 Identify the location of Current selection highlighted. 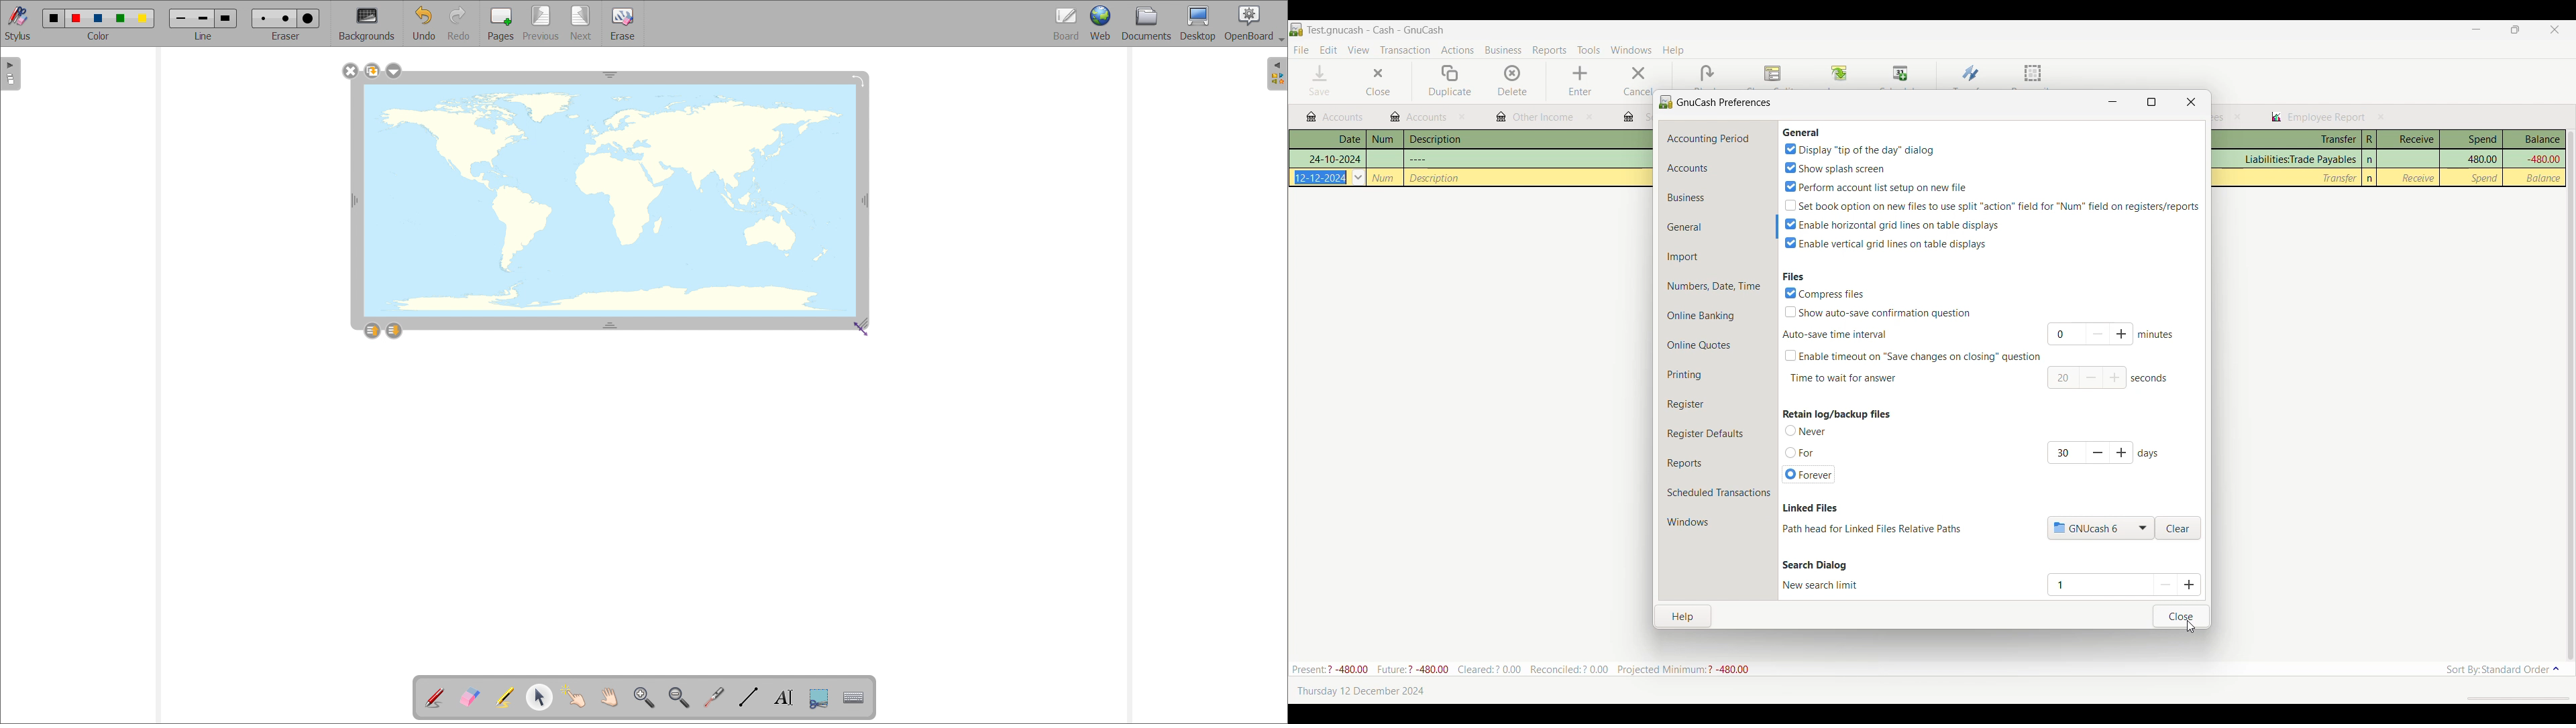
(1719, 227).